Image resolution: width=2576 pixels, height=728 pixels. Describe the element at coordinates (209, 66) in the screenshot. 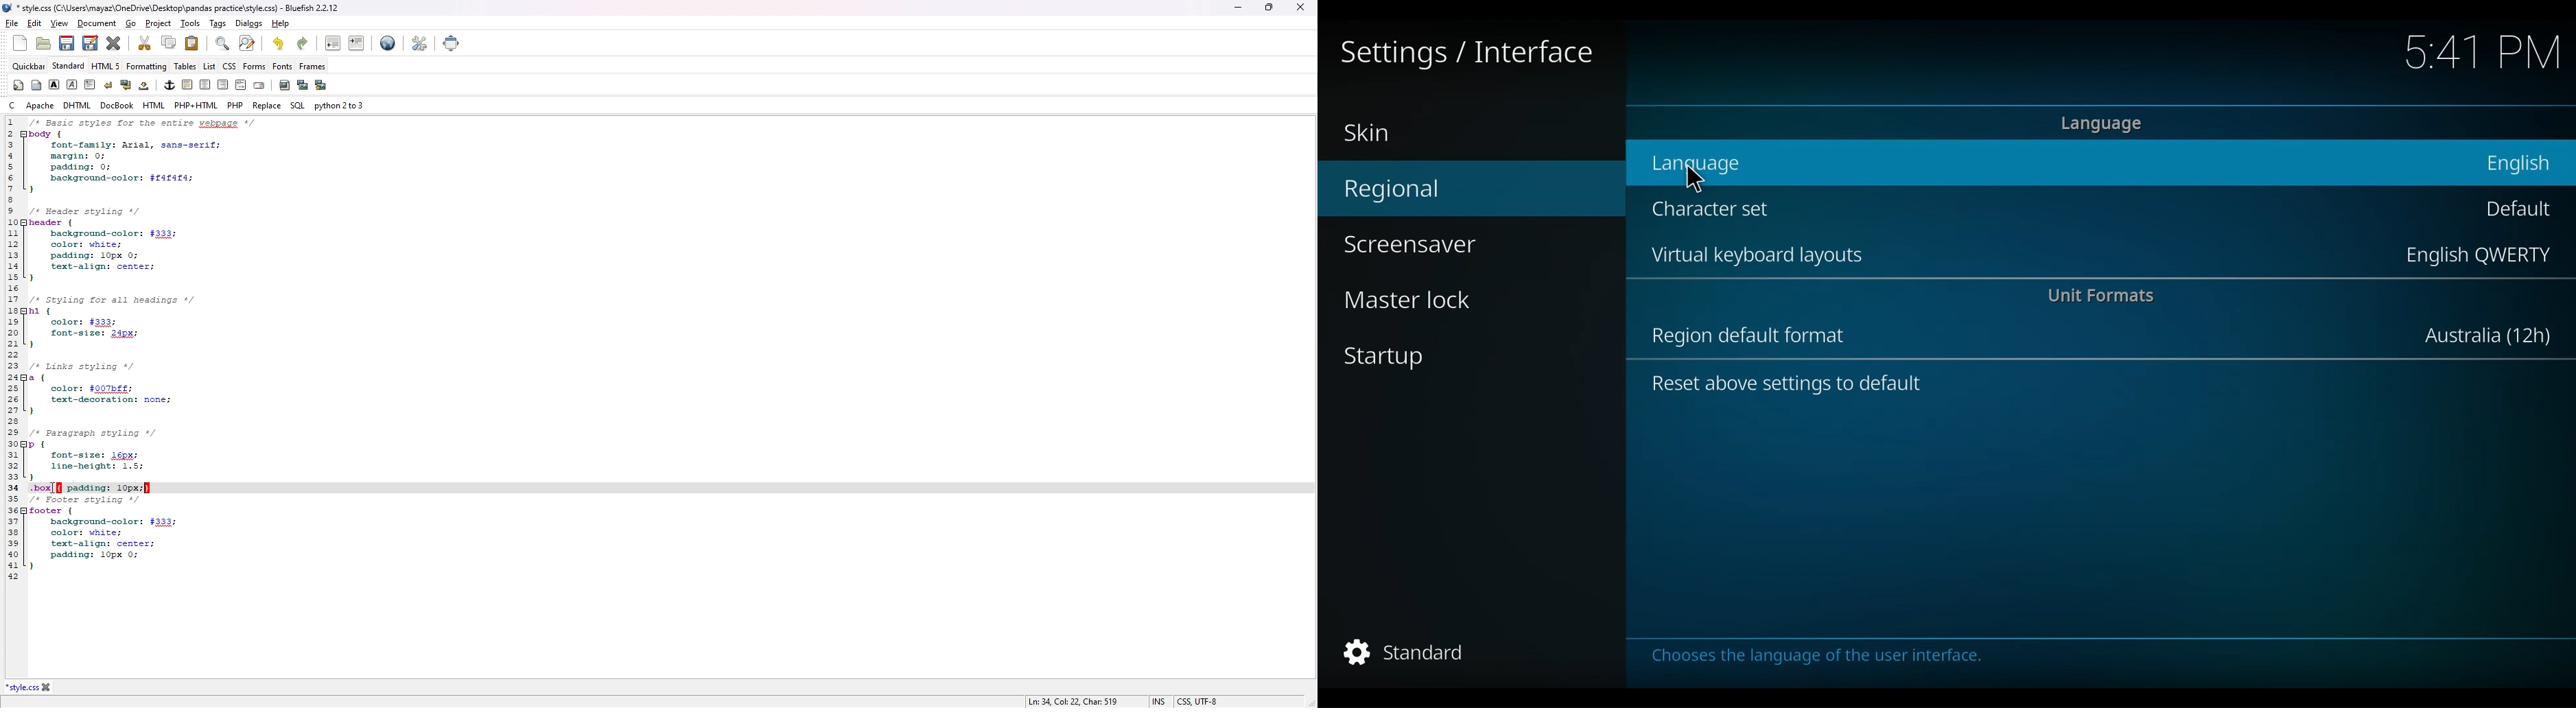

I see `list` at that location.